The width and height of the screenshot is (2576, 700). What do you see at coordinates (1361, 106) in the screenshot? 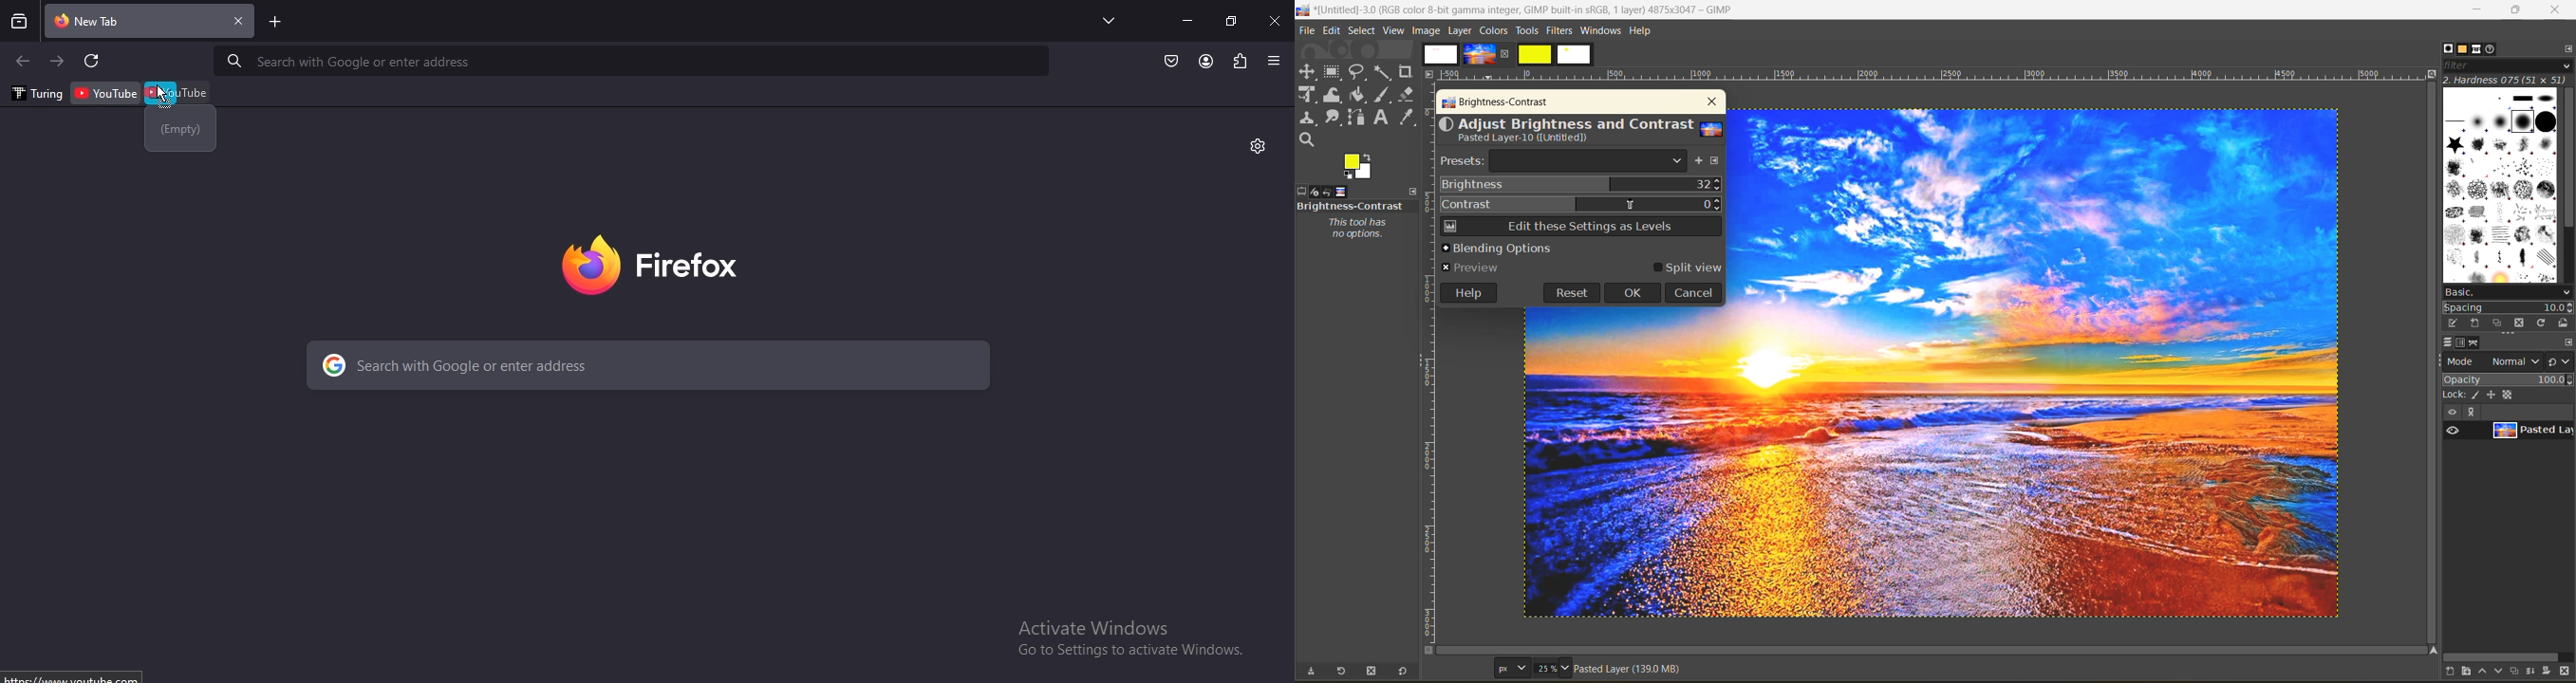
I see `tools` at bounding box center [1361, 106].